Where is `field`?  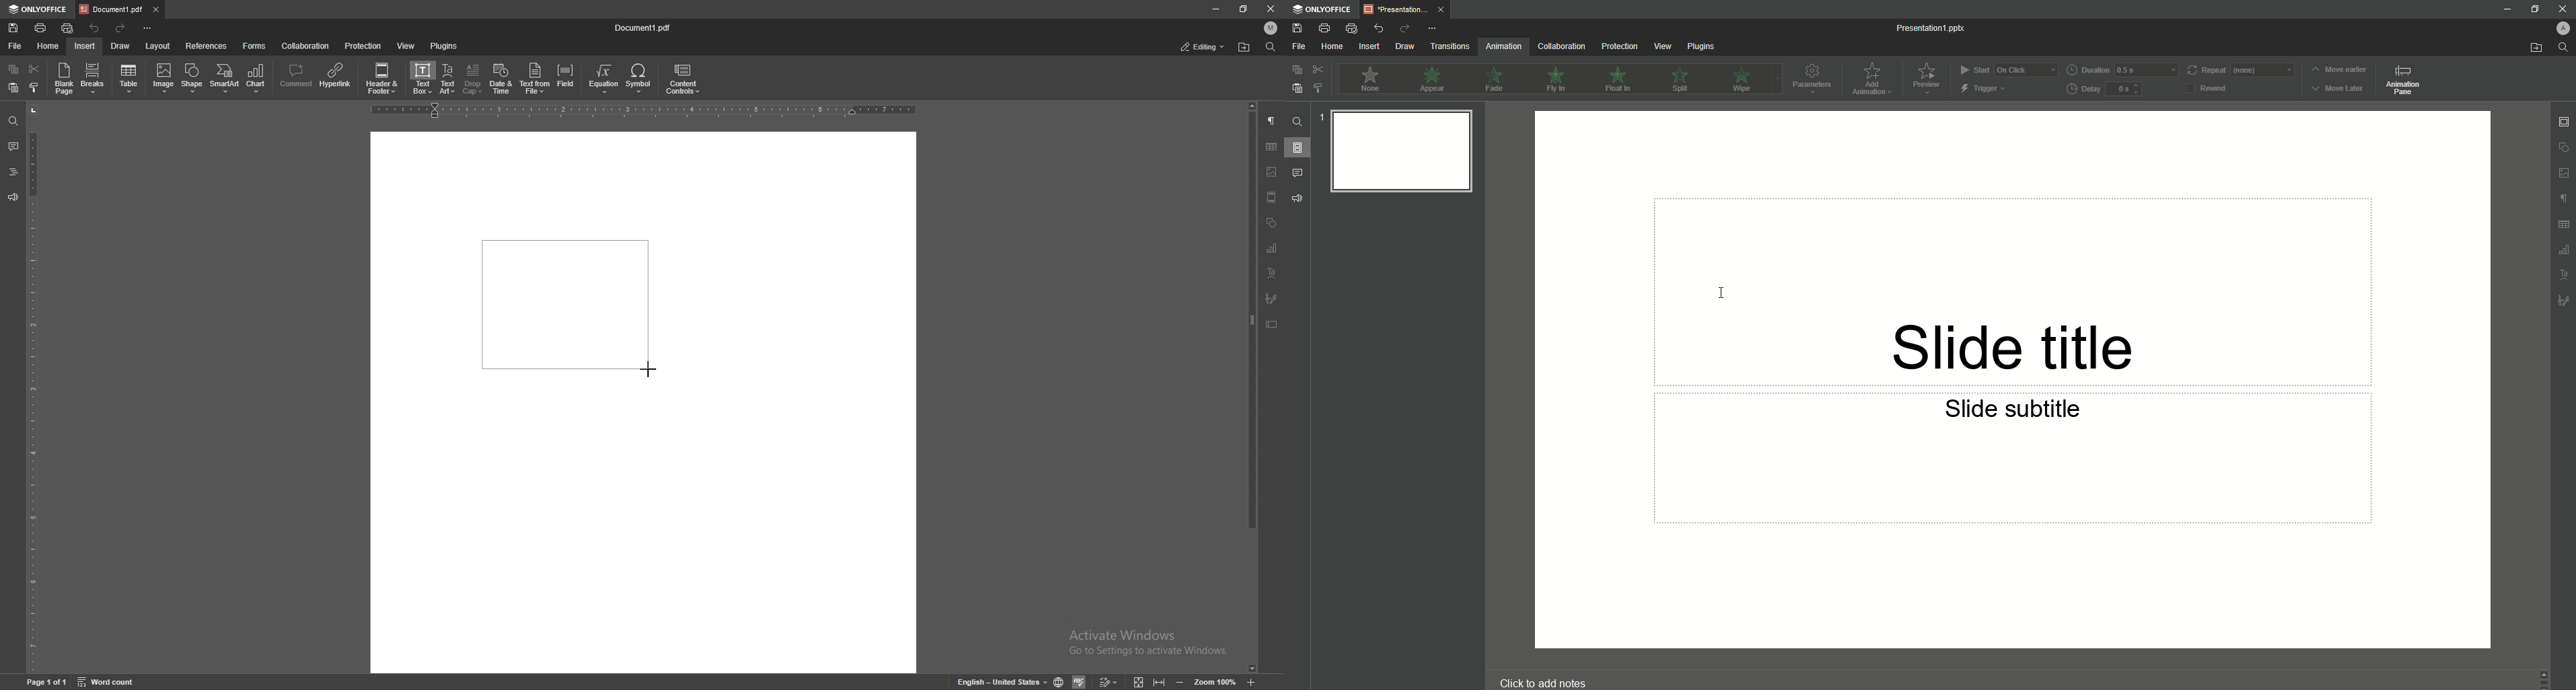 field is located at coordinates (567, 78).